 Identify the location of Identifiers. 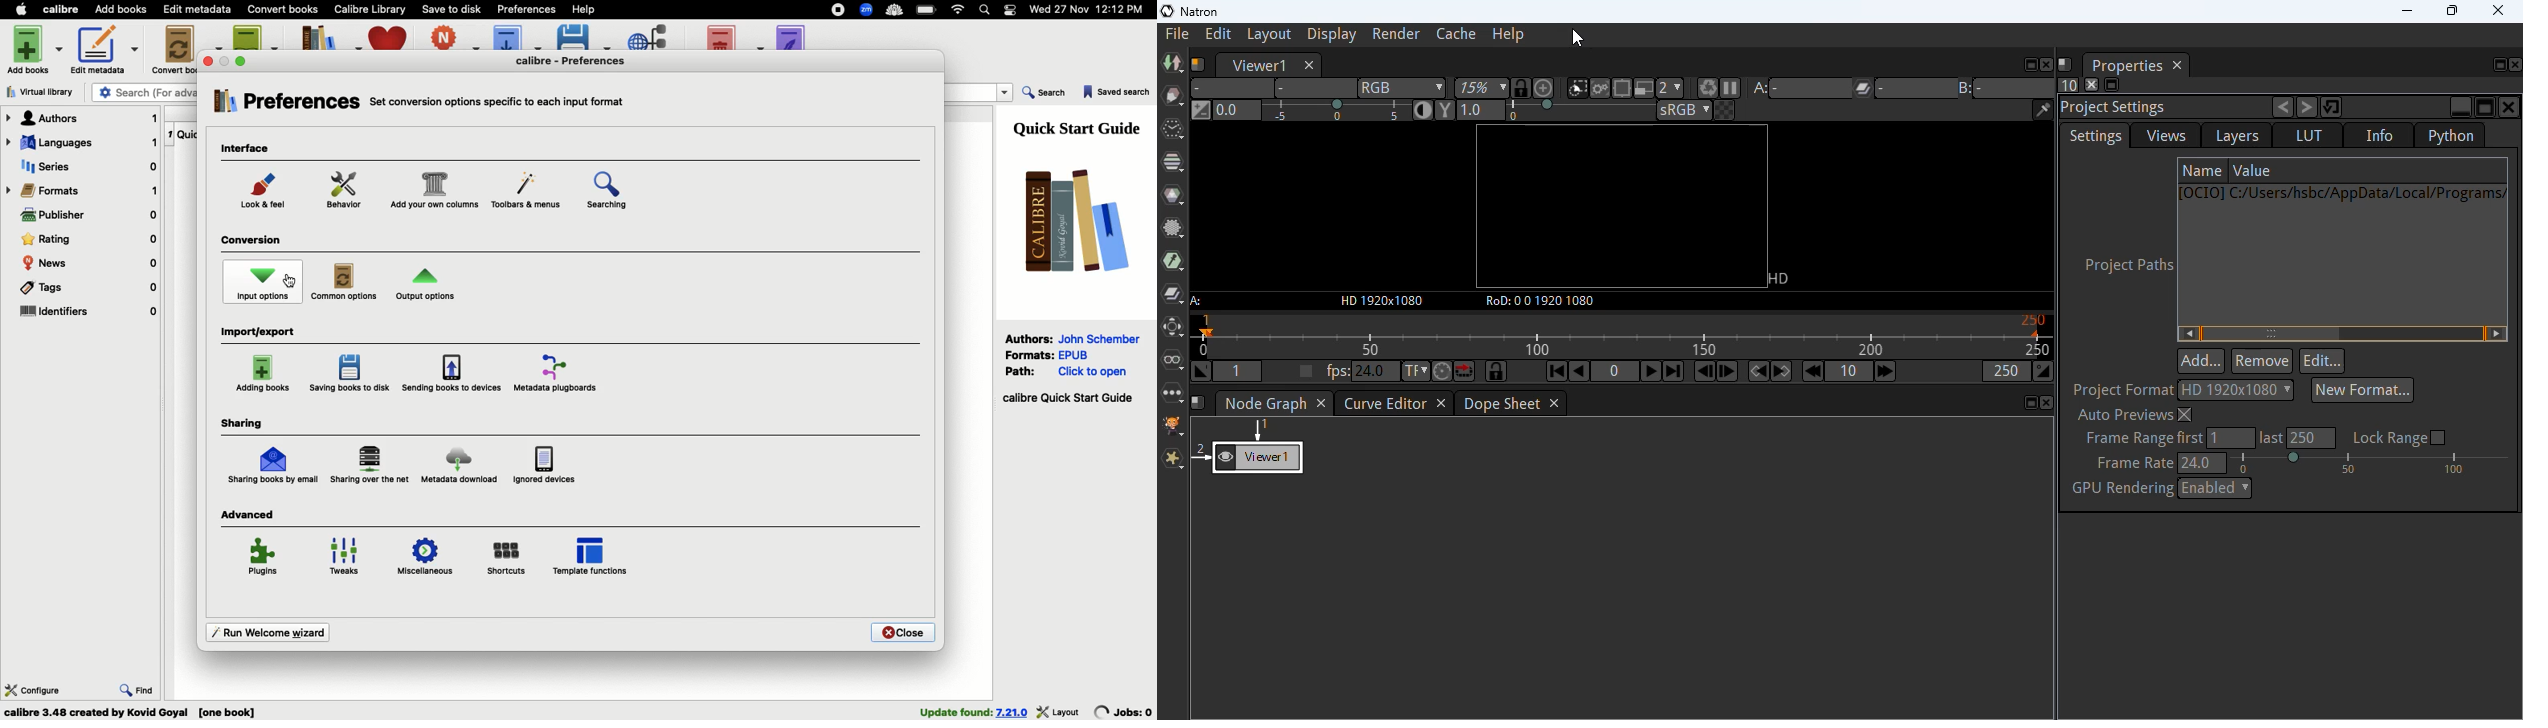
(88, 313).